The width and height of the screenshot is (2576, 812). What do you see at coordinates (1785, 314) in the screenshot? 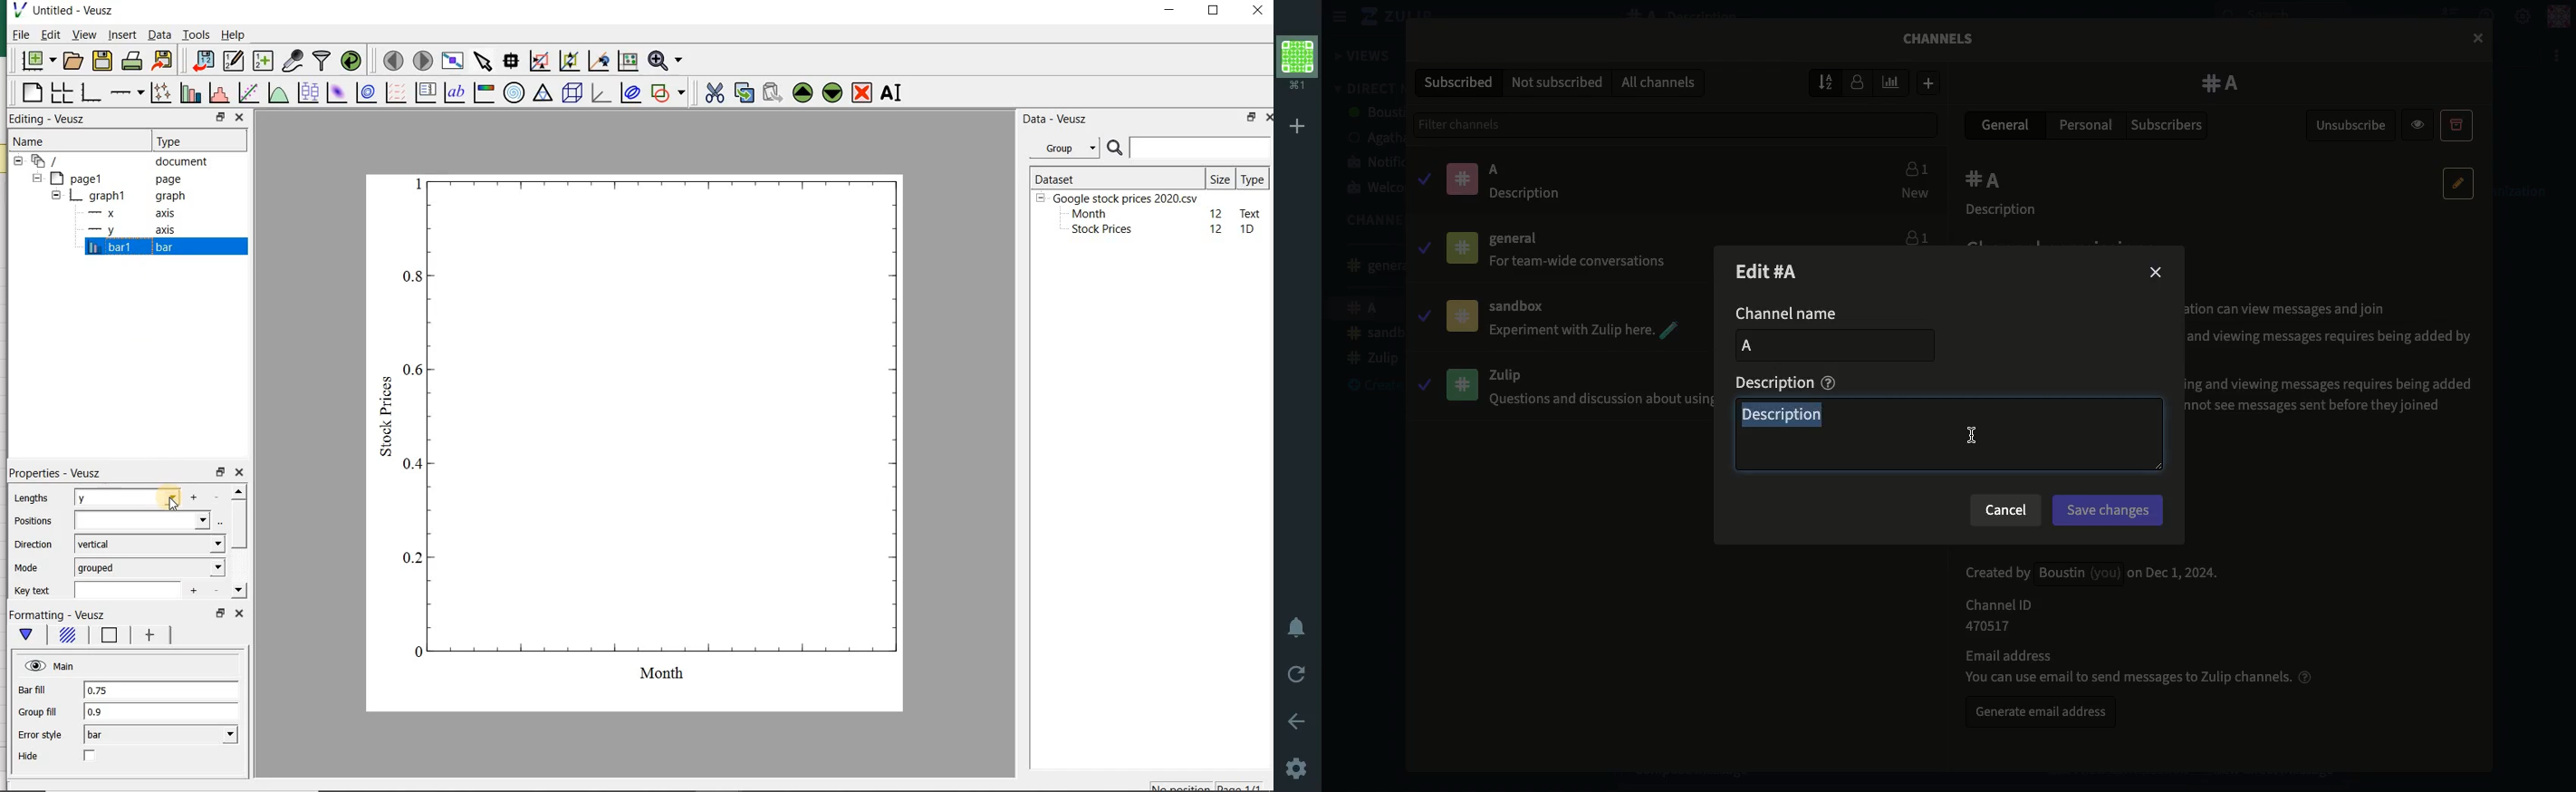
I see `Channel name` at bounding box center [1785, 314].